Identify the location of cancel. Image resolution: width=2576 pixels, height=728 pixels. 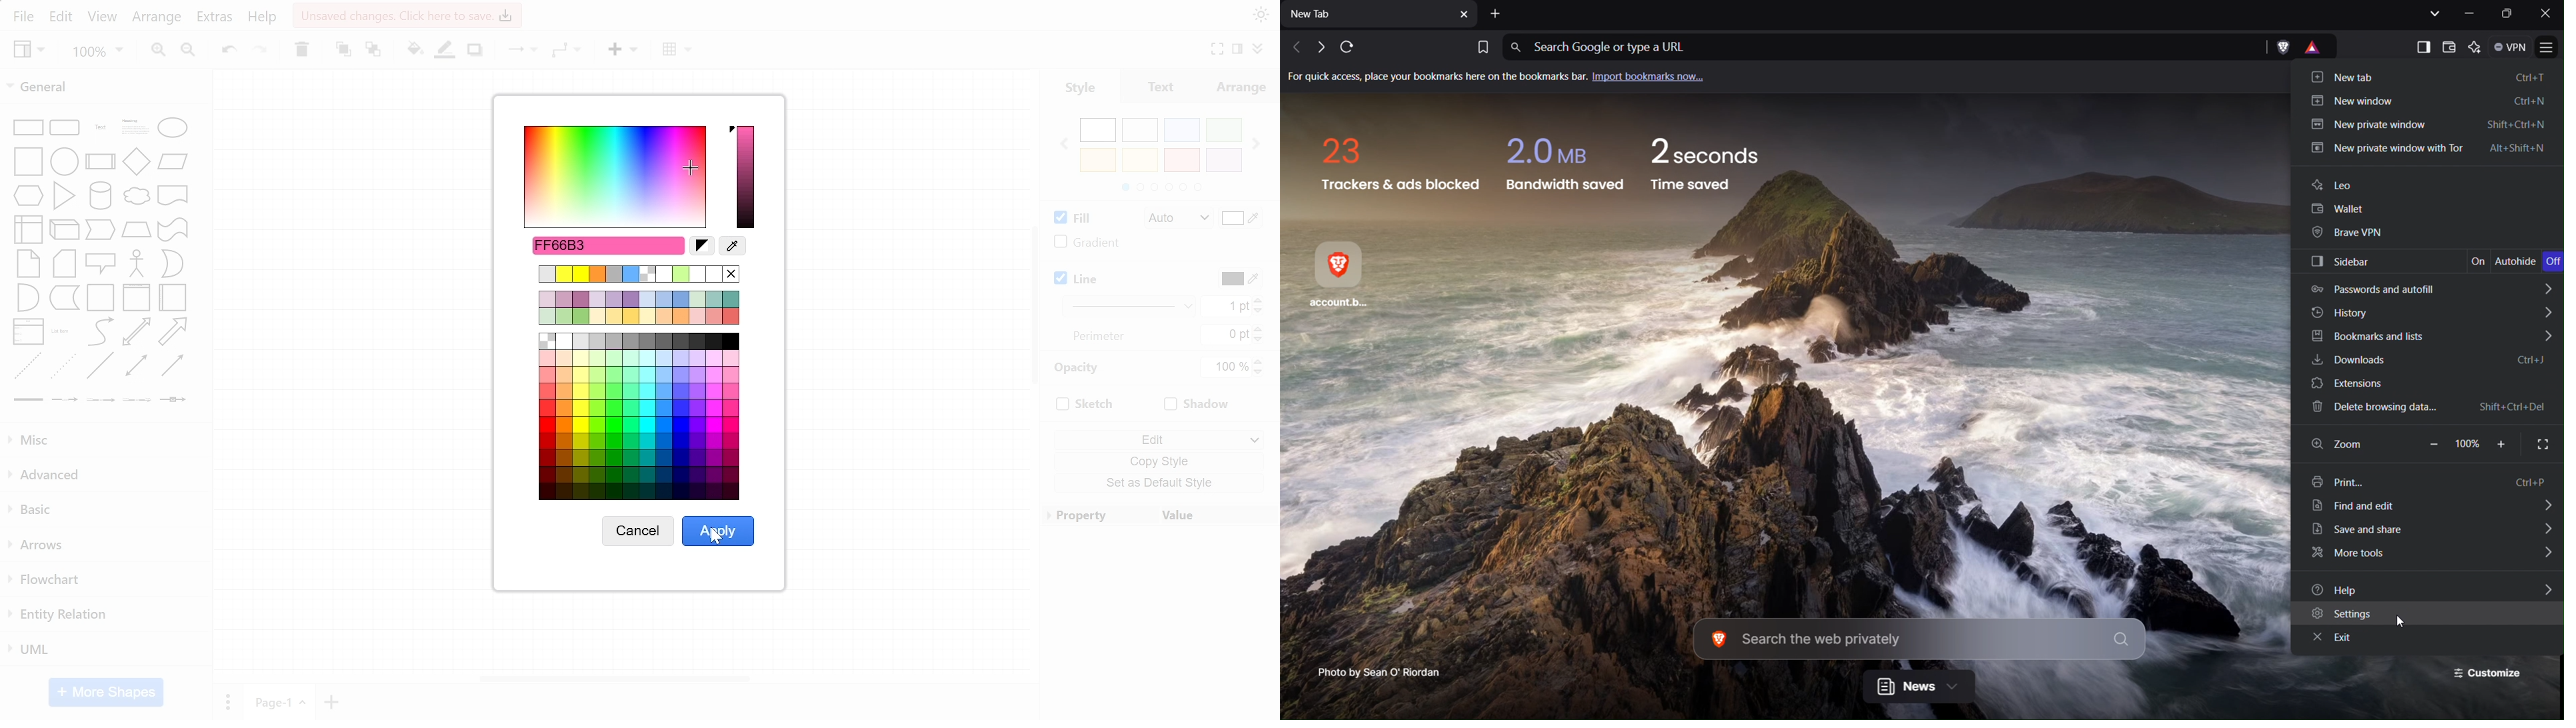
(638, 531).